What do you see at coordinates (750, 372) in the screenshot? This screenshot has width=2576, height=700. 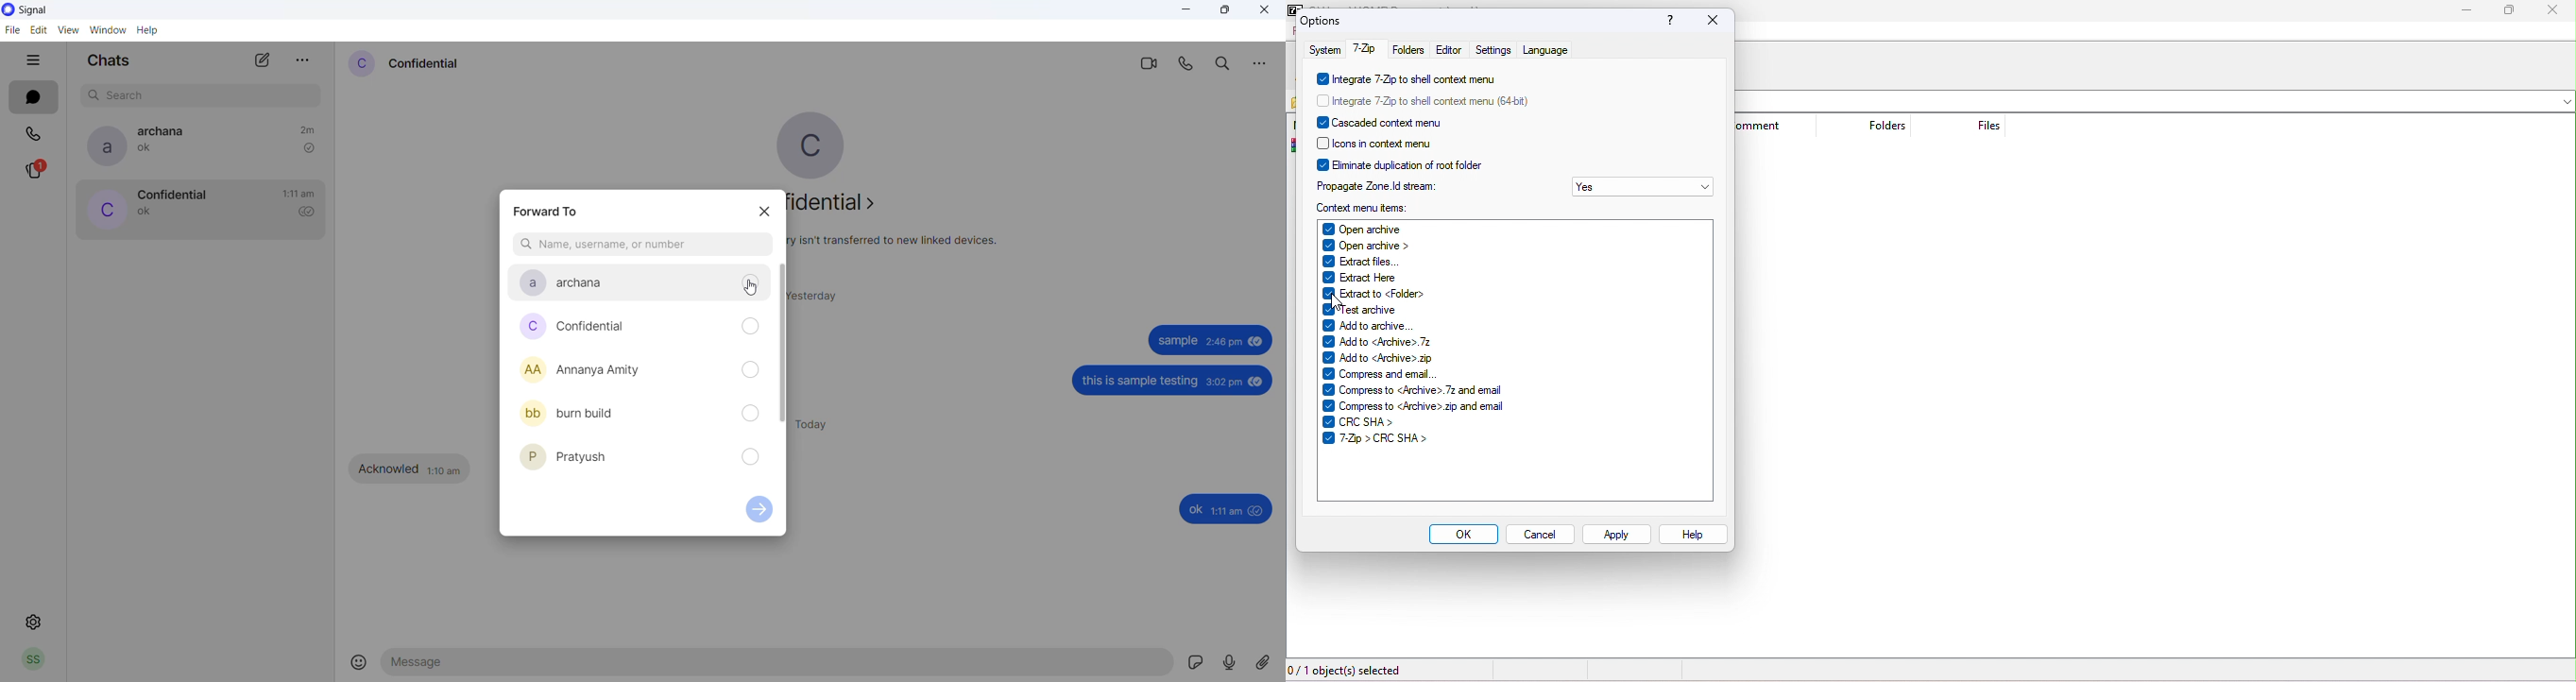 I see `forward checkbox` at bounding box center [750, 372].